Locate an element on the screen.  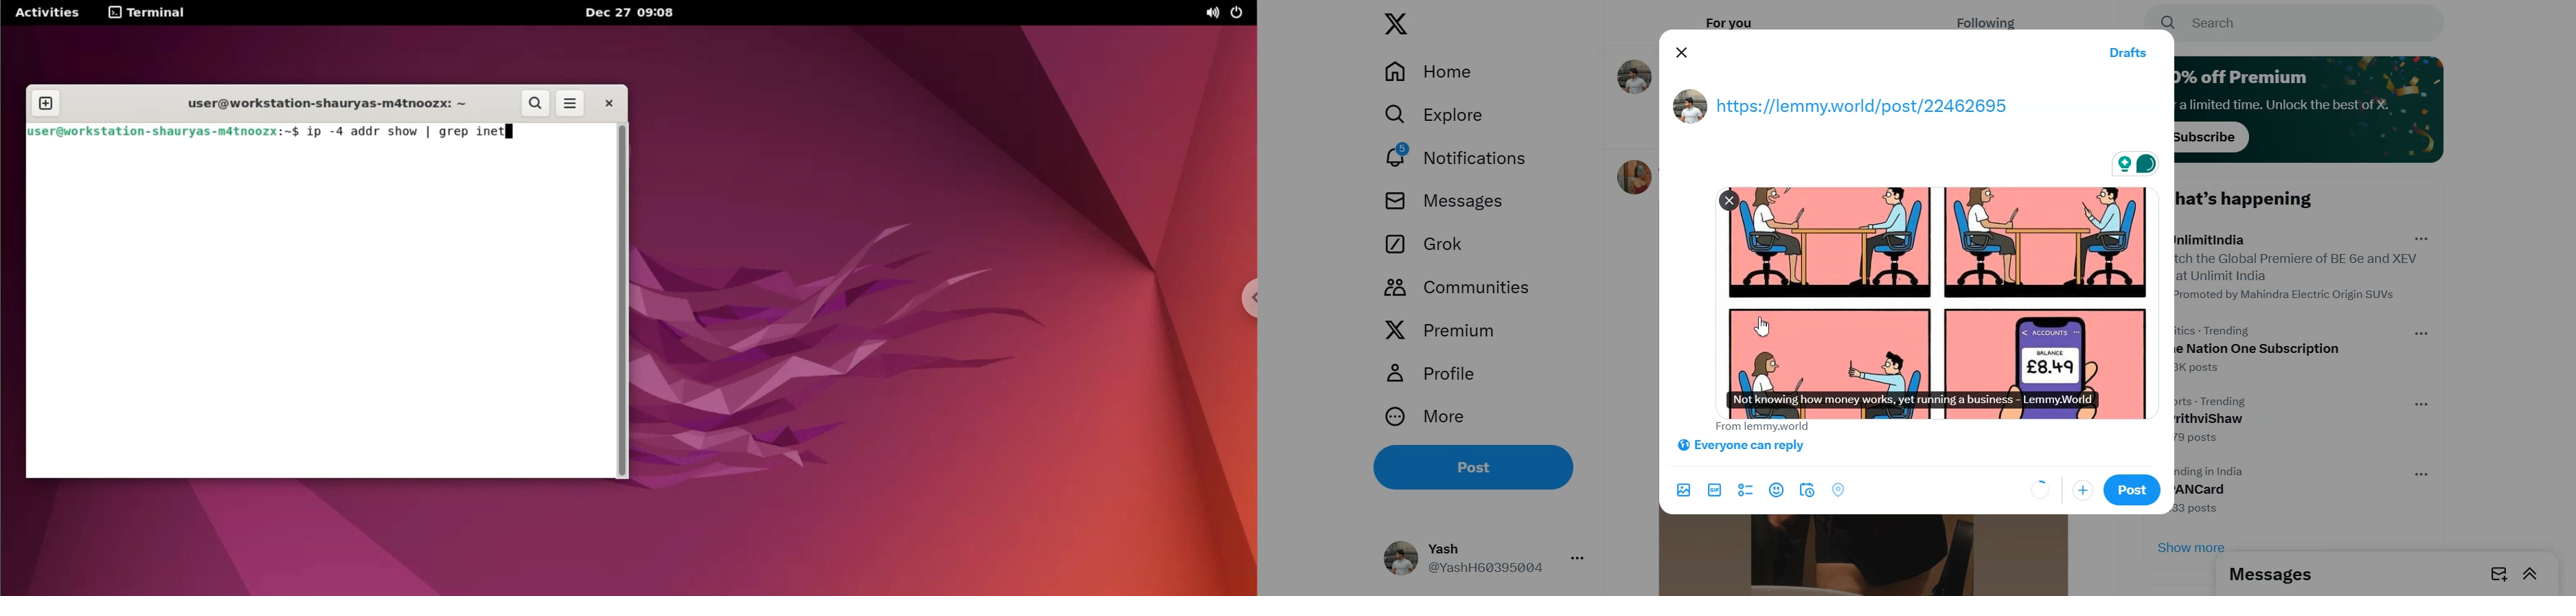
Close is located at coordinates (1731, 201).